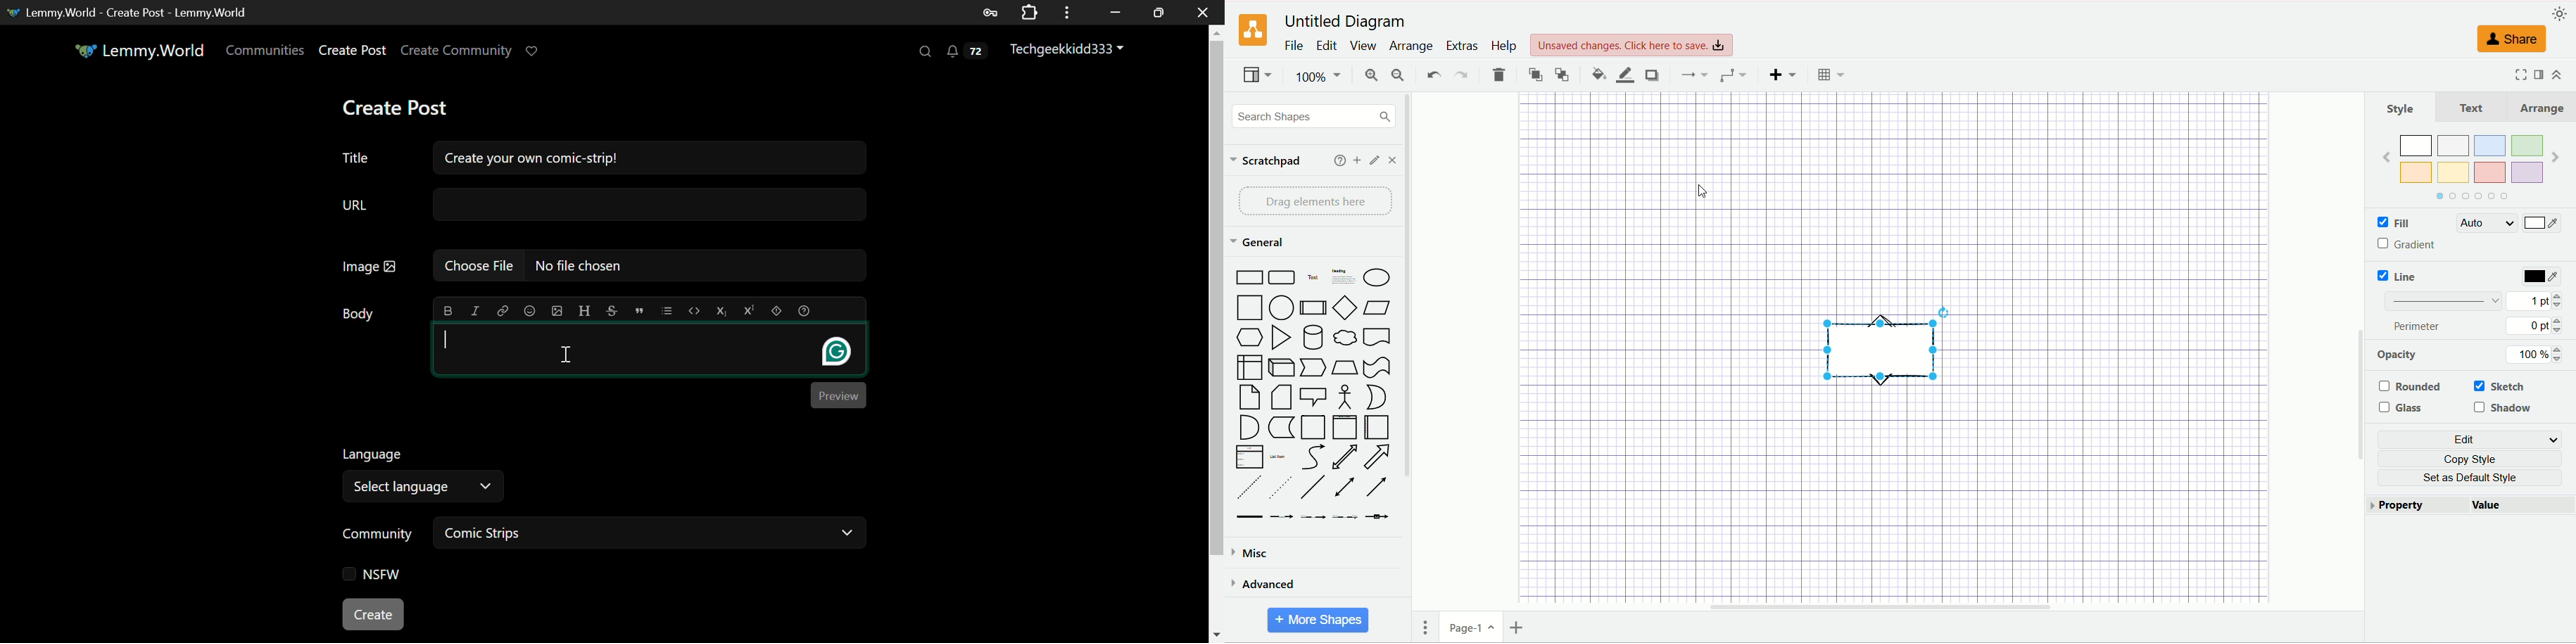 The height and width of the screenshot is (644, 2576). What do you see at coordinates (2532, 354) in the screenshot?
I see `100%` at bounding box center [2532, 354].